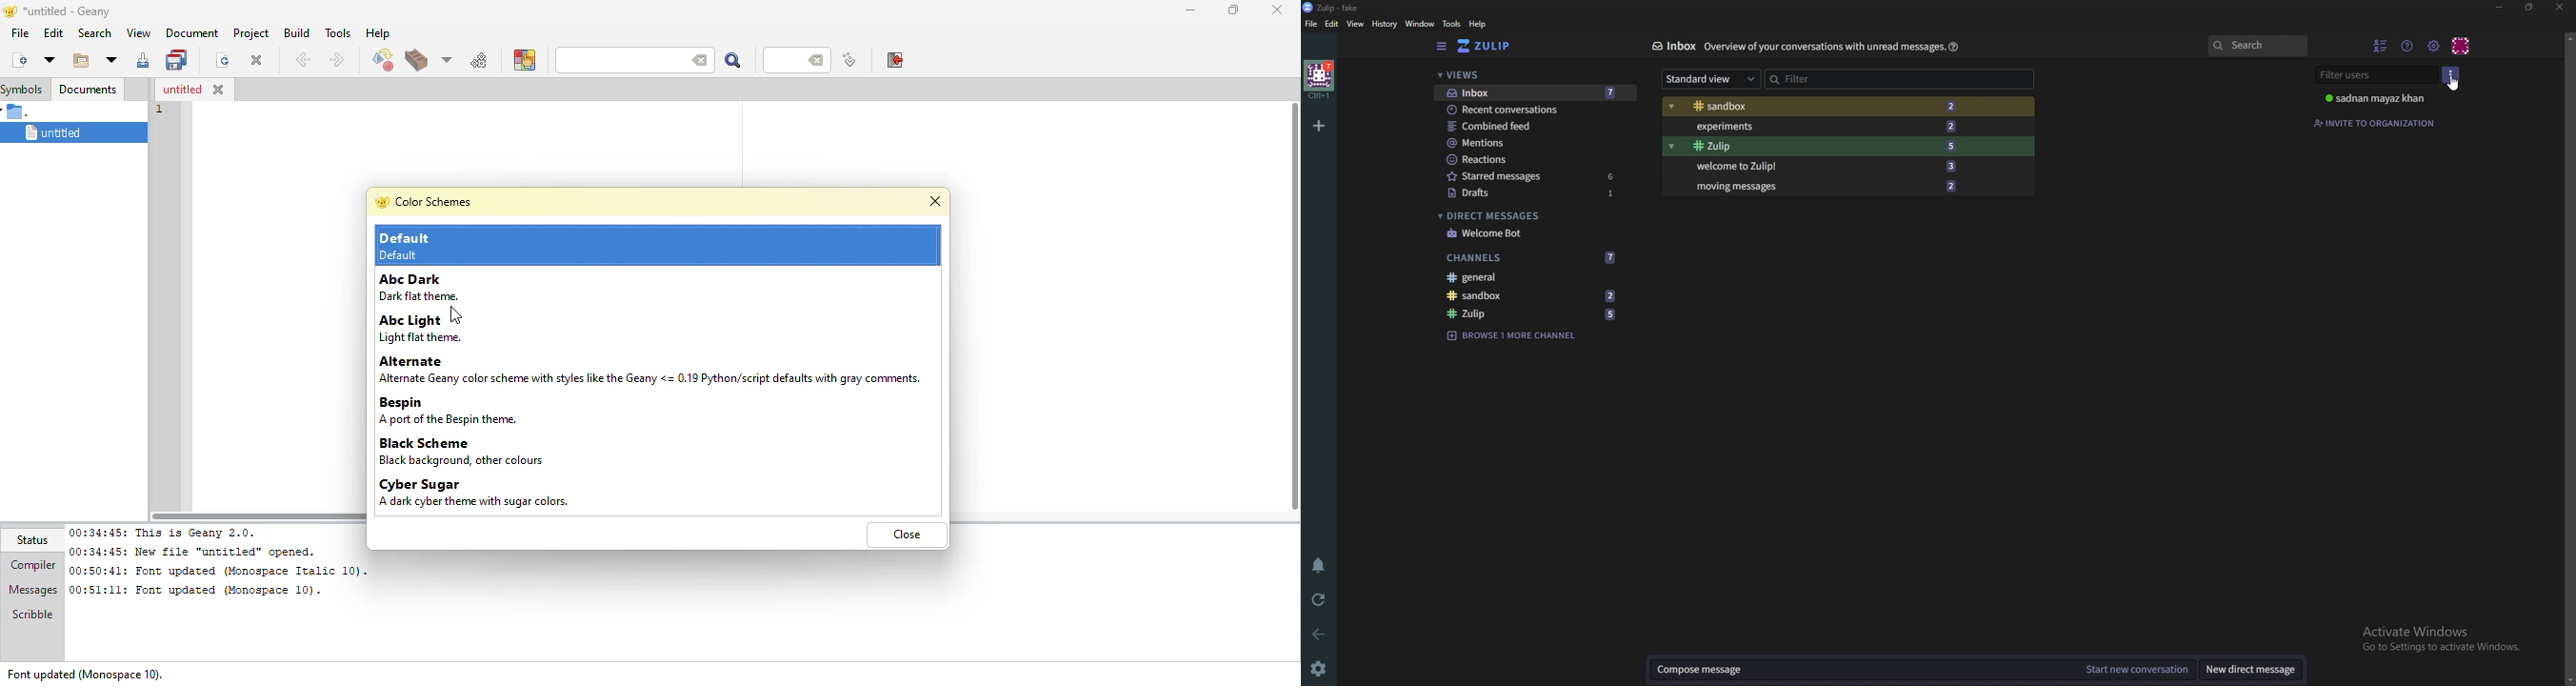  I want to click on Filter, so click(1895, 80).